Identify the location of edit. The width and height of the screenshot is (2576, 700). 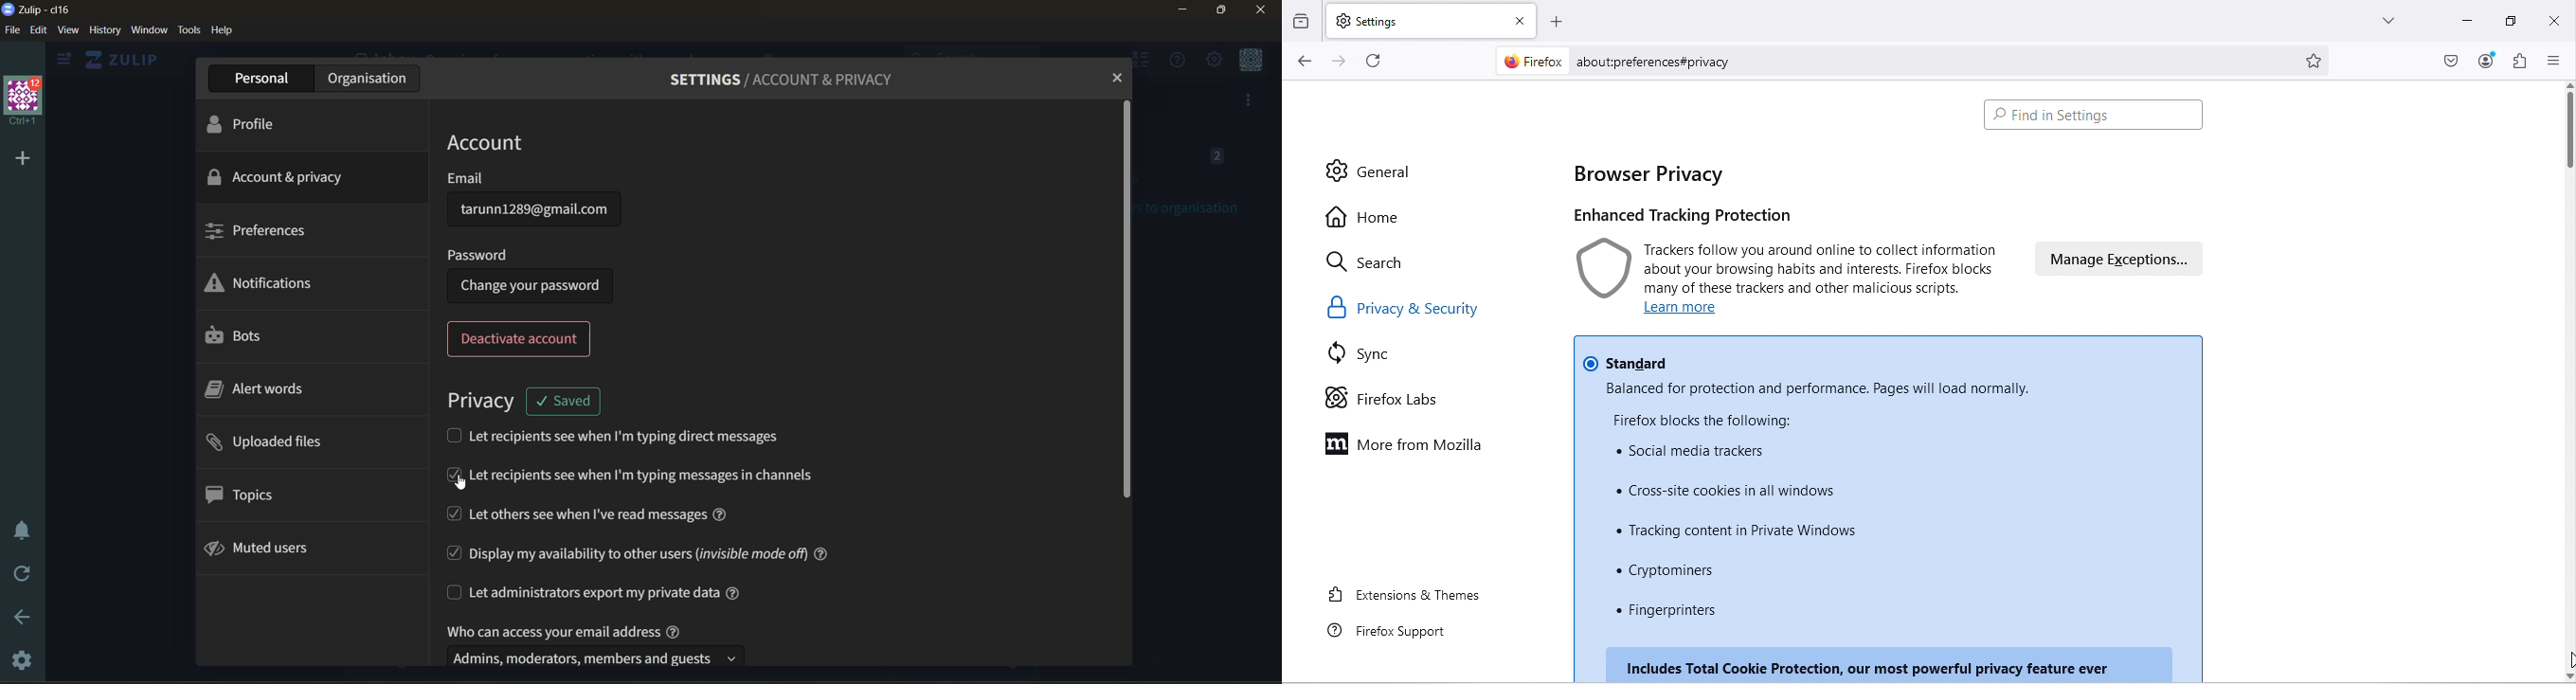
(39, 29).